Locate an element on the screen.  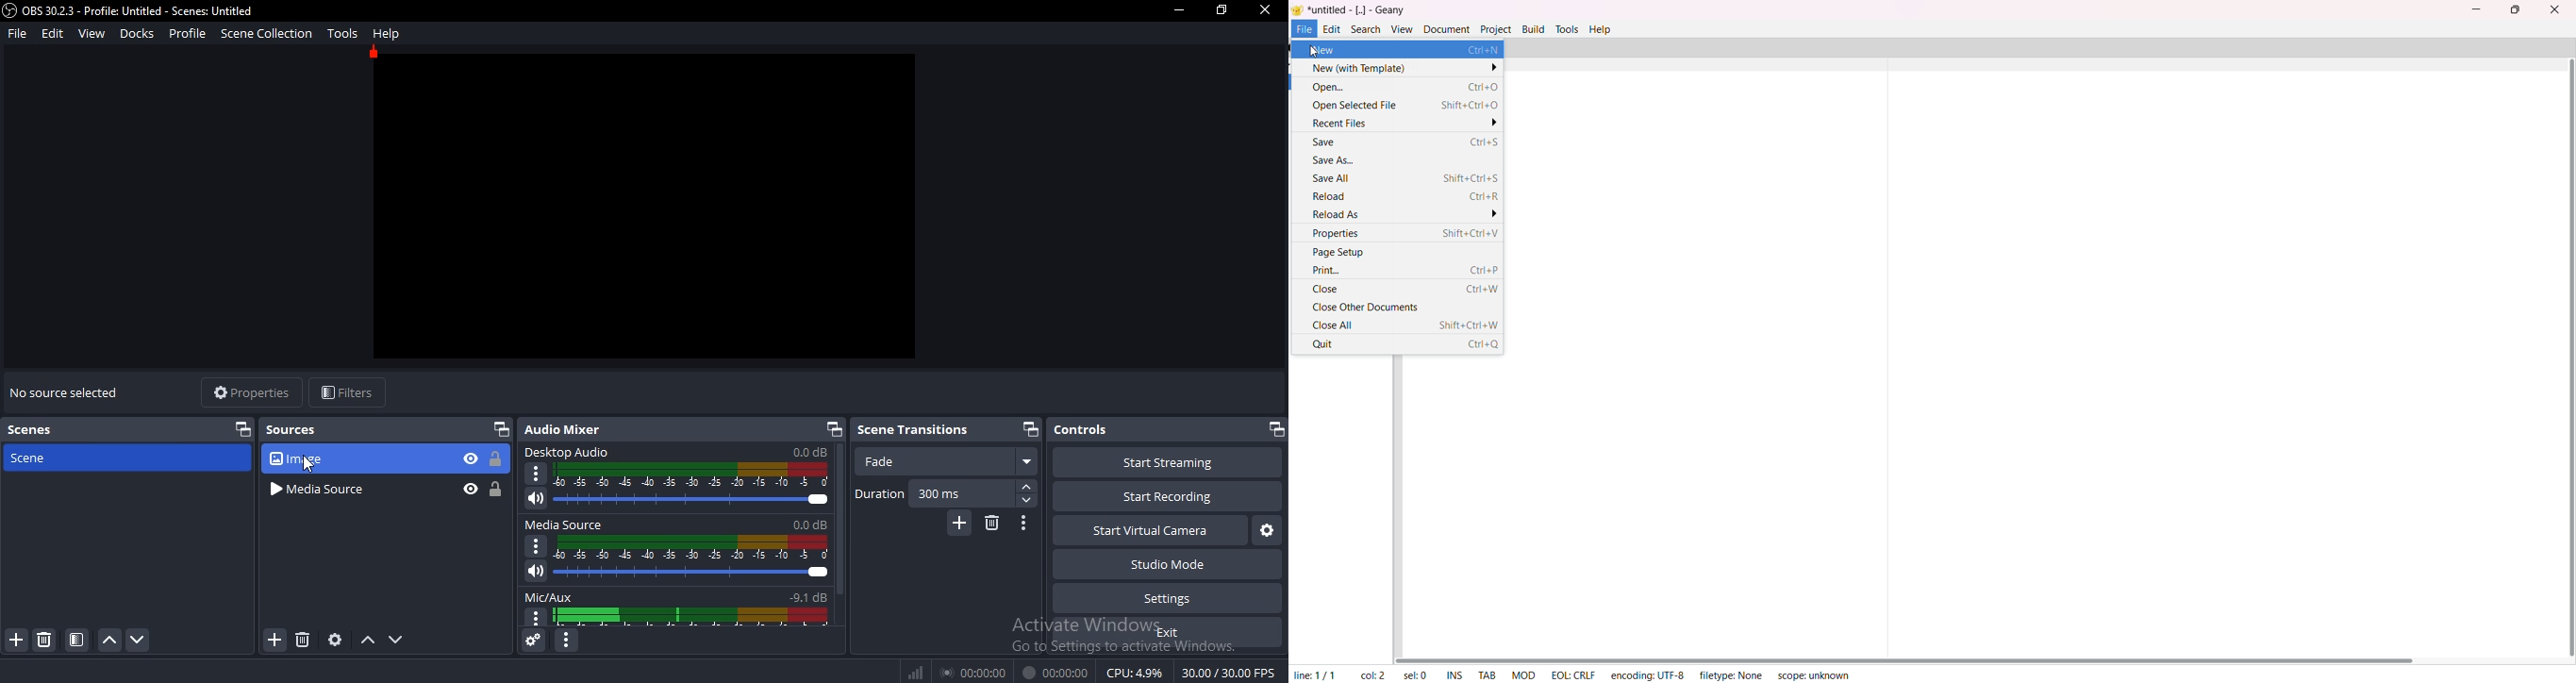
audio mixer settings is located at coordinates (533, 641).